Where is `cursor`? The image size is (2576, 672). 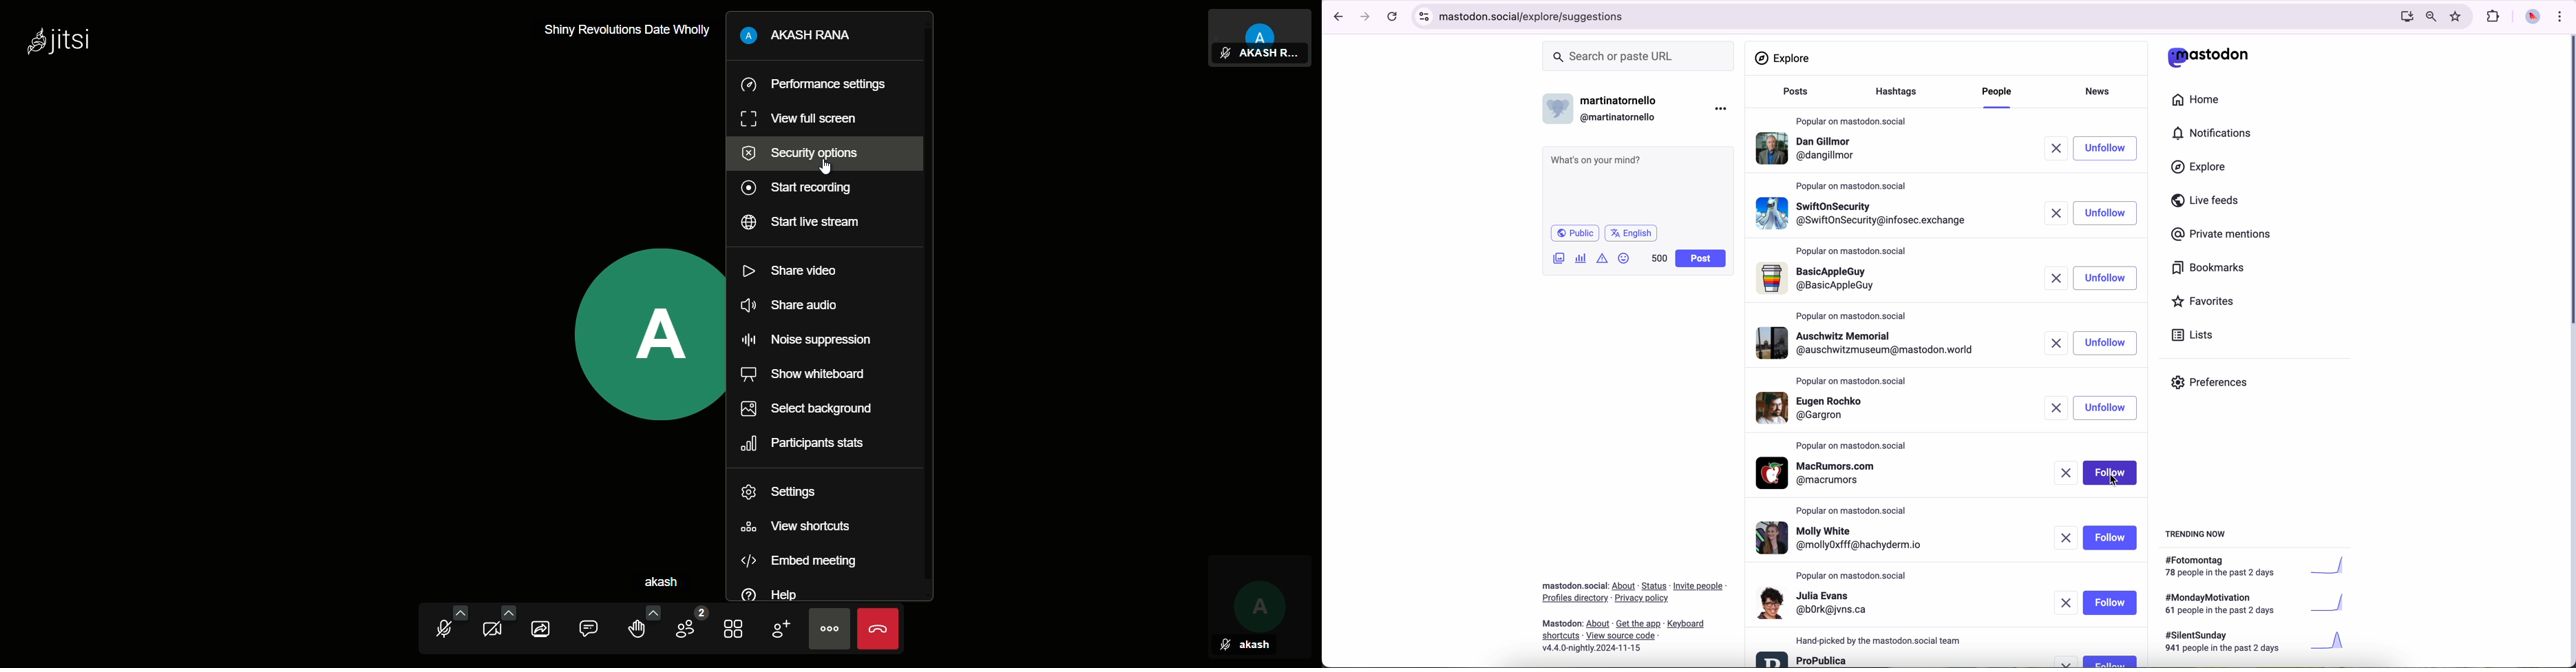
cursor is located at coordinates (825, 170).